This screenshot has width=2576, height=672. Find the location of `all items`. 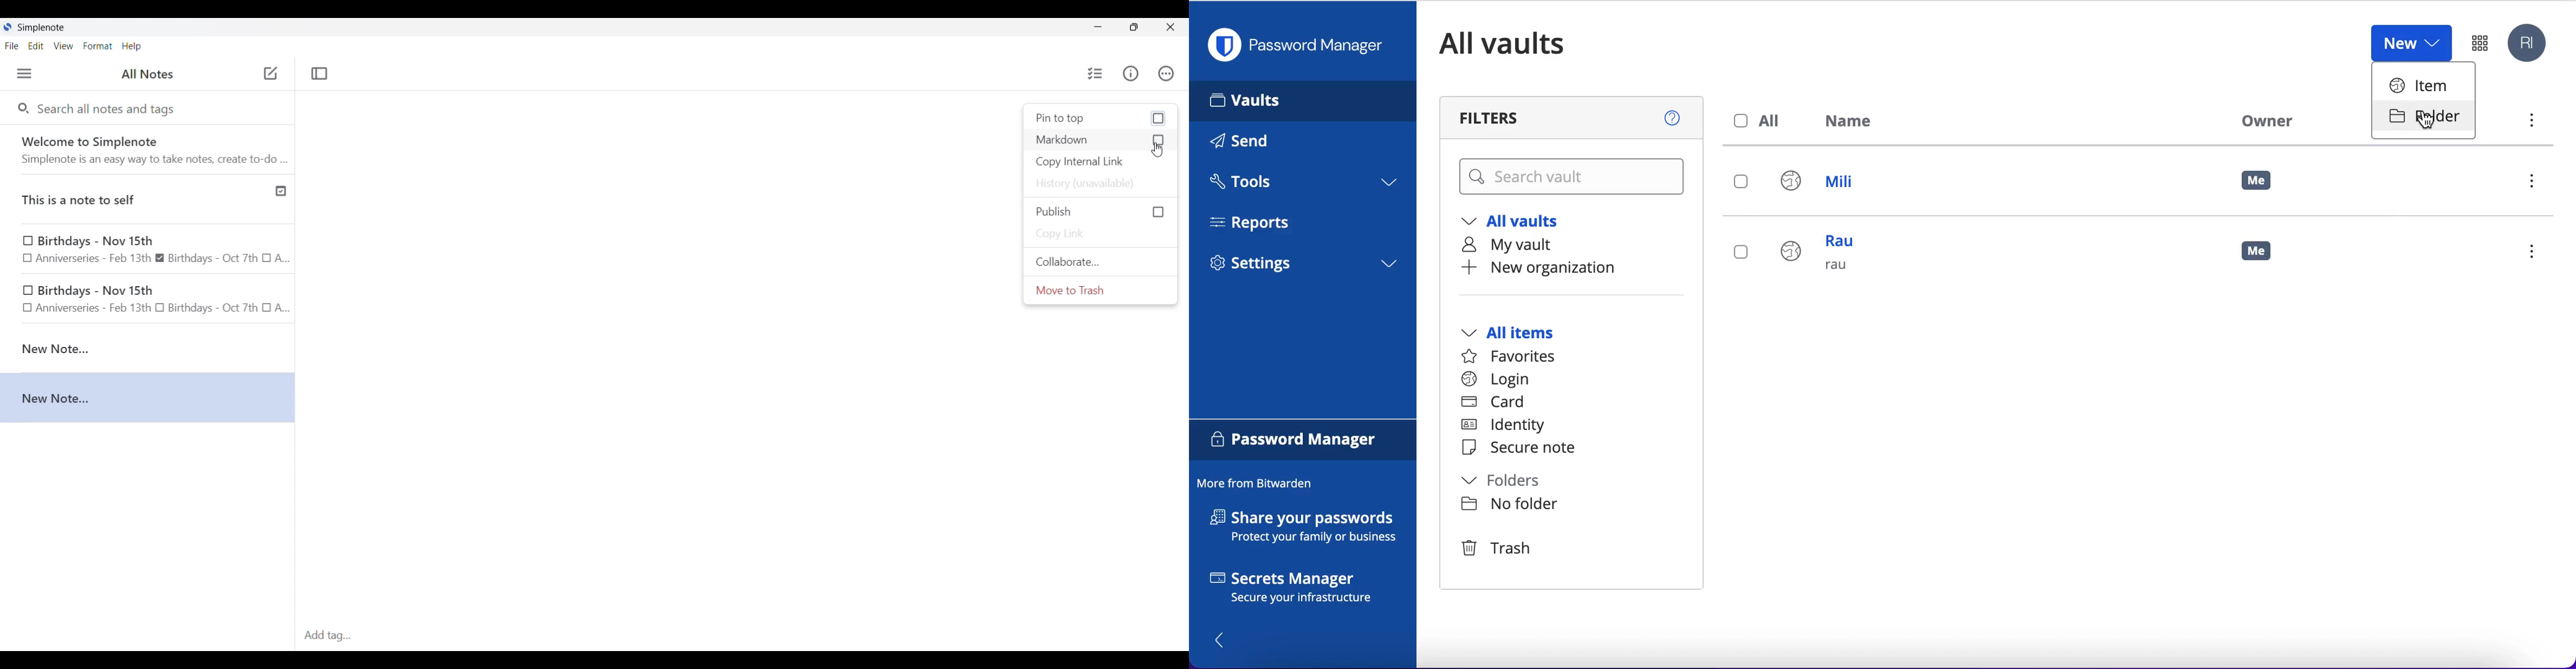

all items is located at coordinates (1524, 334).